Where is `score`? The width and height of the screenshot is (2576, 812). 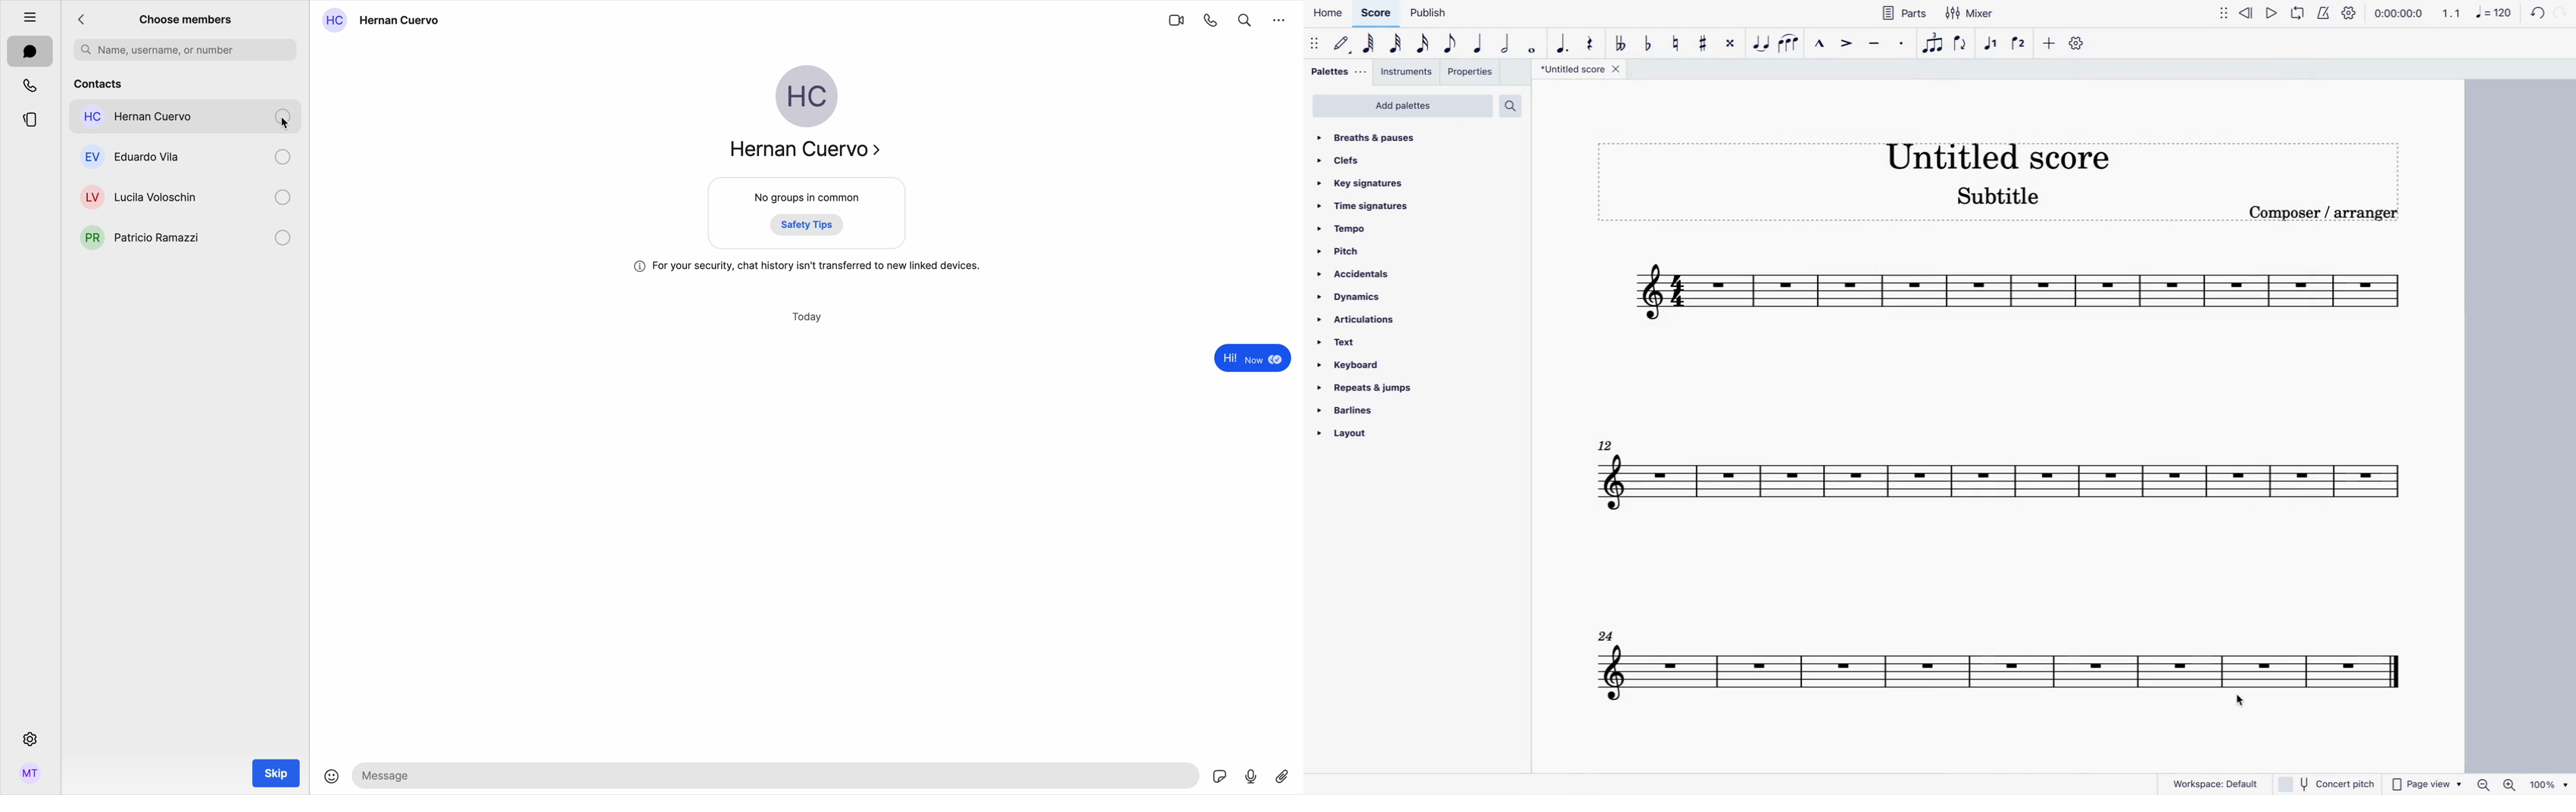
score is located at coordinates (1375, 14).